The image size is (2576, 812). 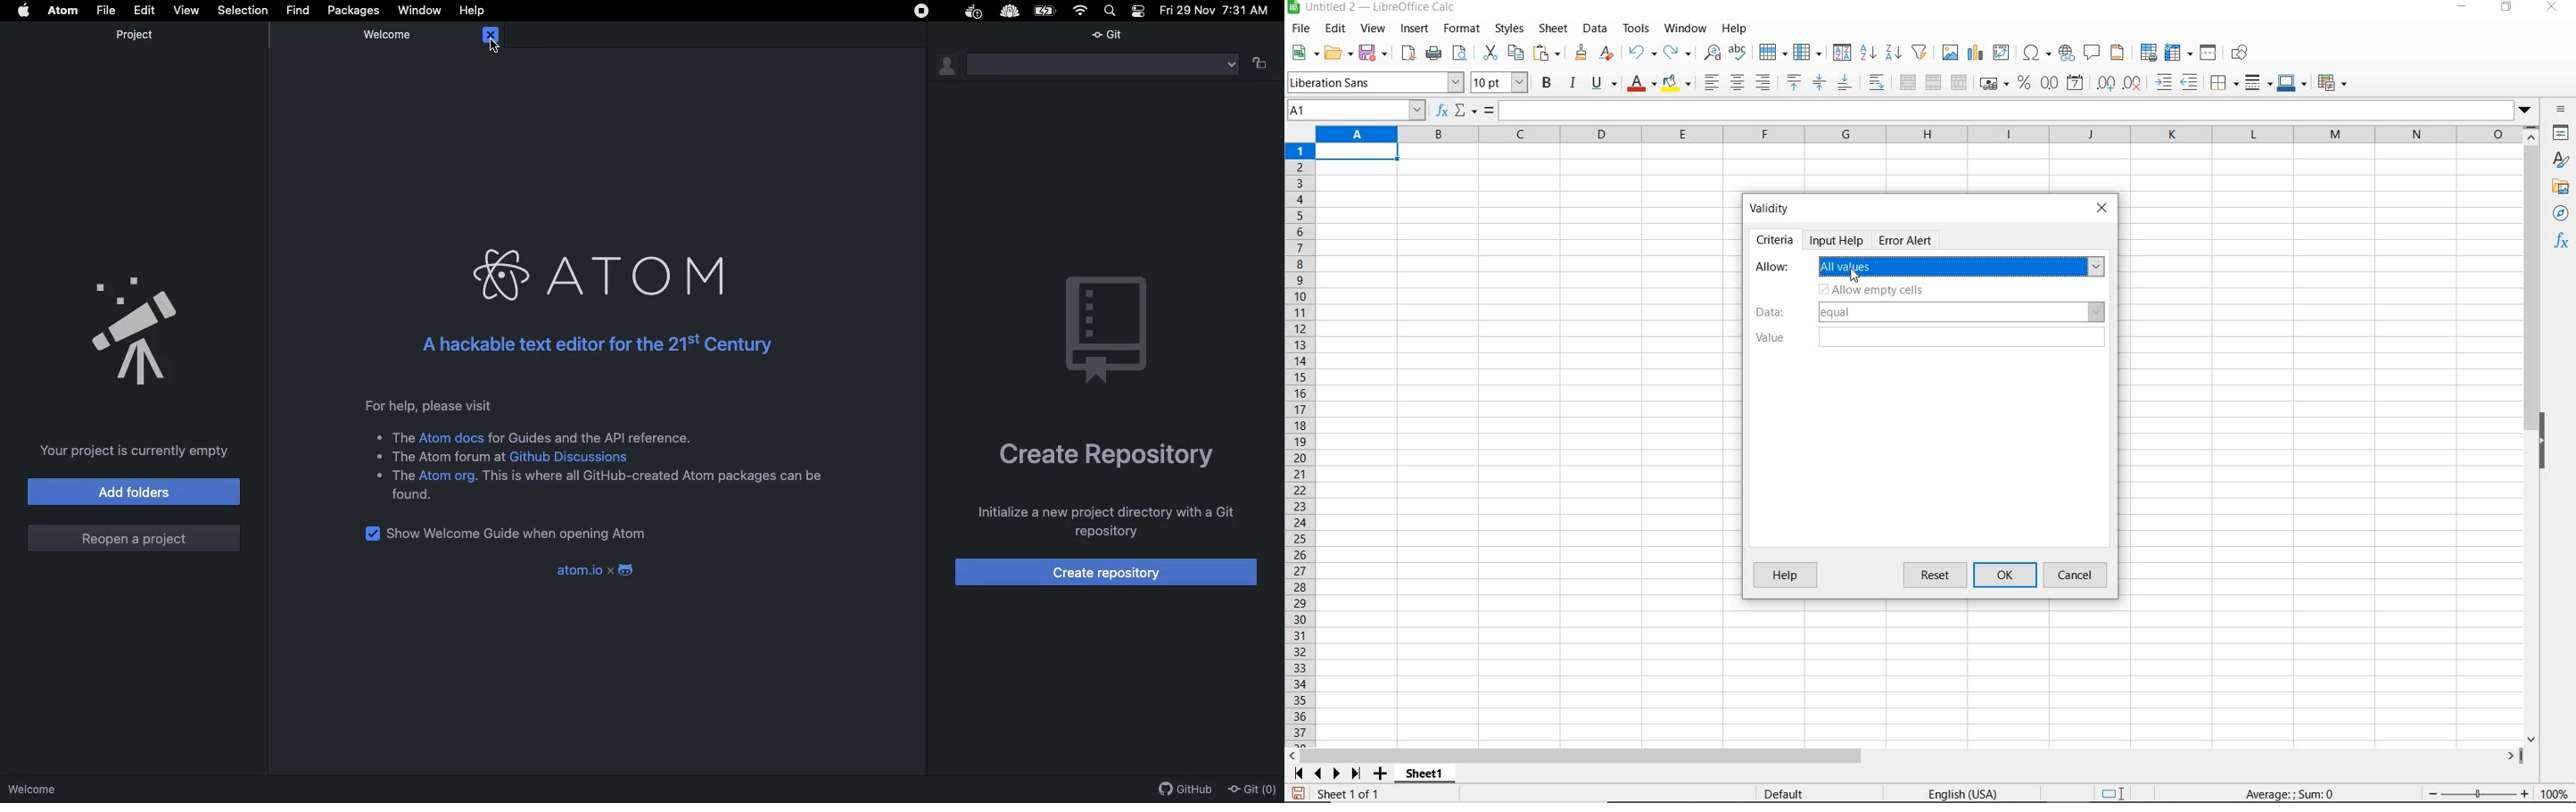 I want to click on Emblem, so click(x=1108, y=332).